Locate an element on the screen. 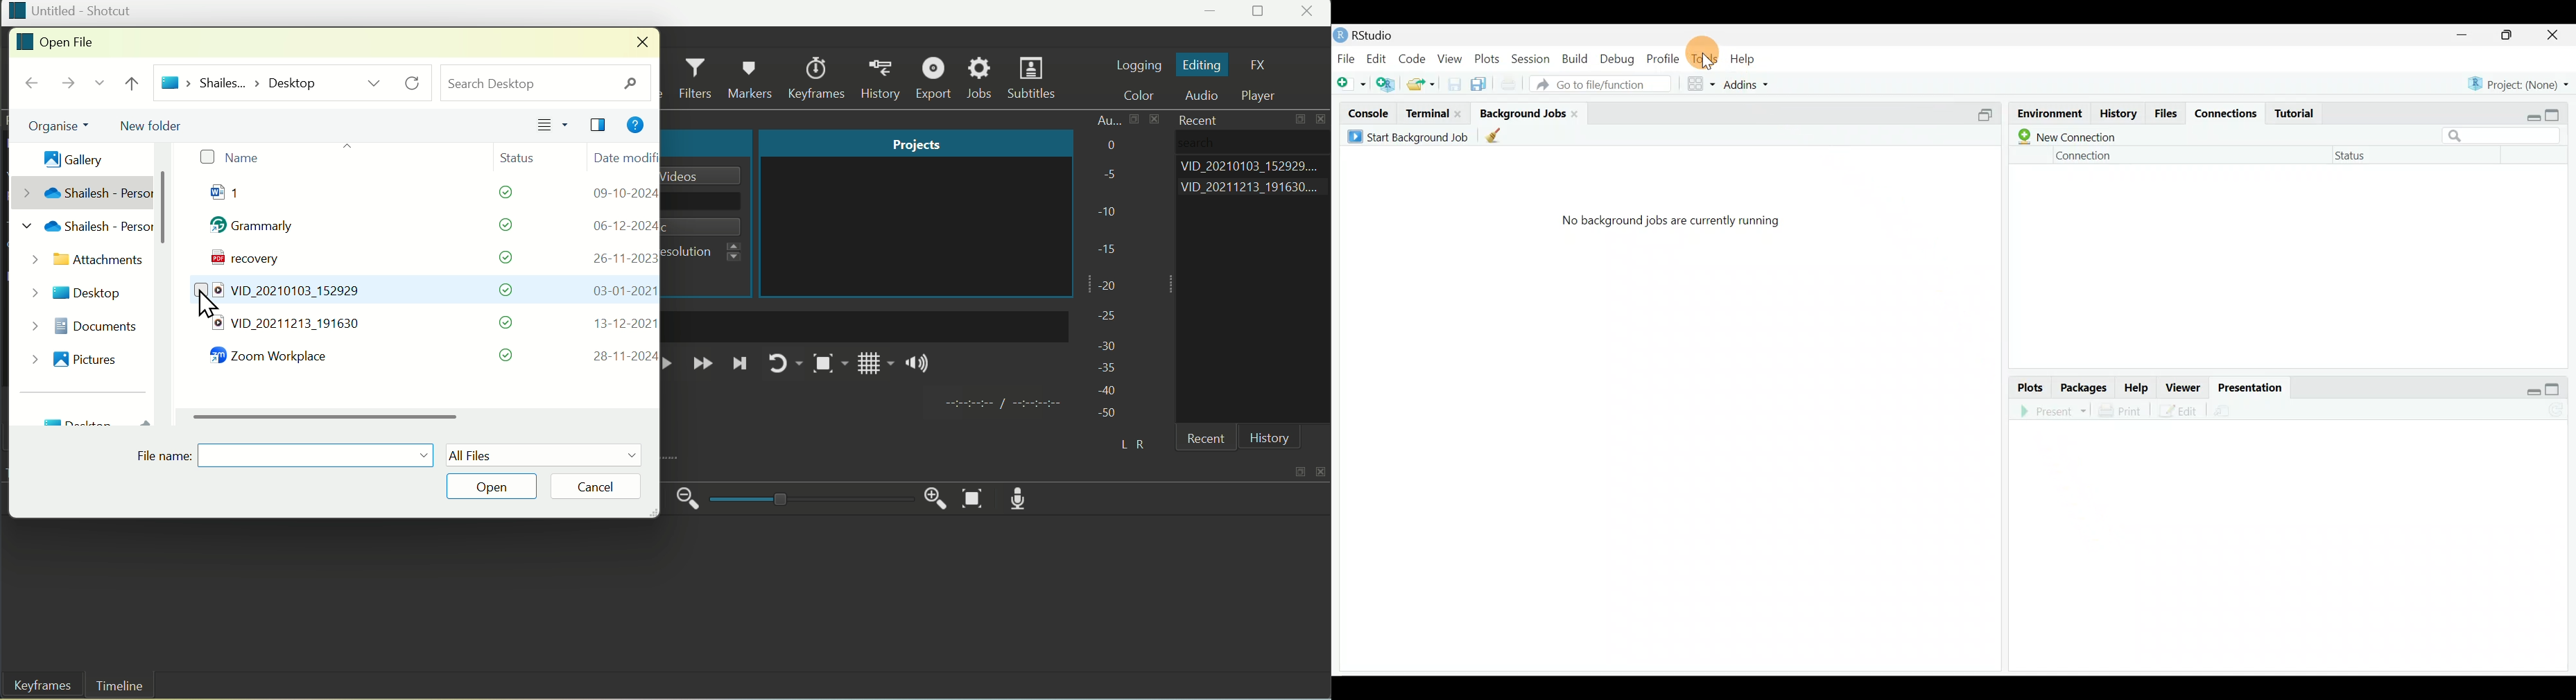 This screenshot has height=700, width=2576. Help is located at coordinates (1744, 59).